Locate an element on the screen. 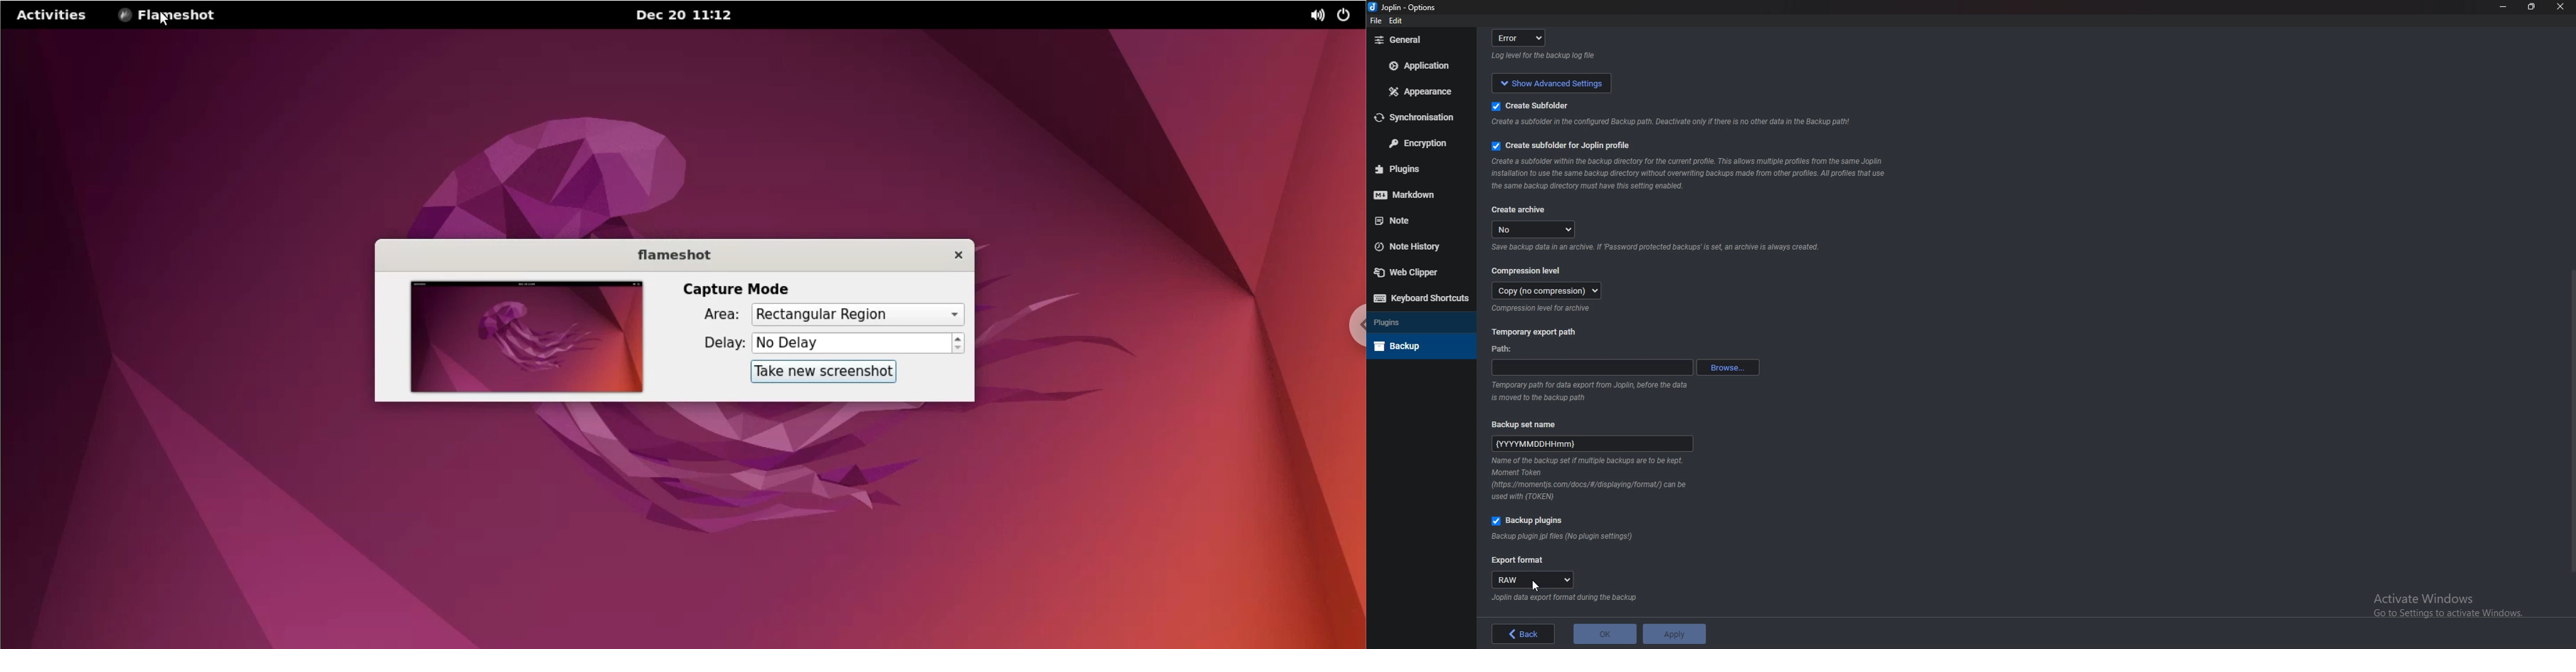  copy (no compression) is located at coordinates (1547, 290).